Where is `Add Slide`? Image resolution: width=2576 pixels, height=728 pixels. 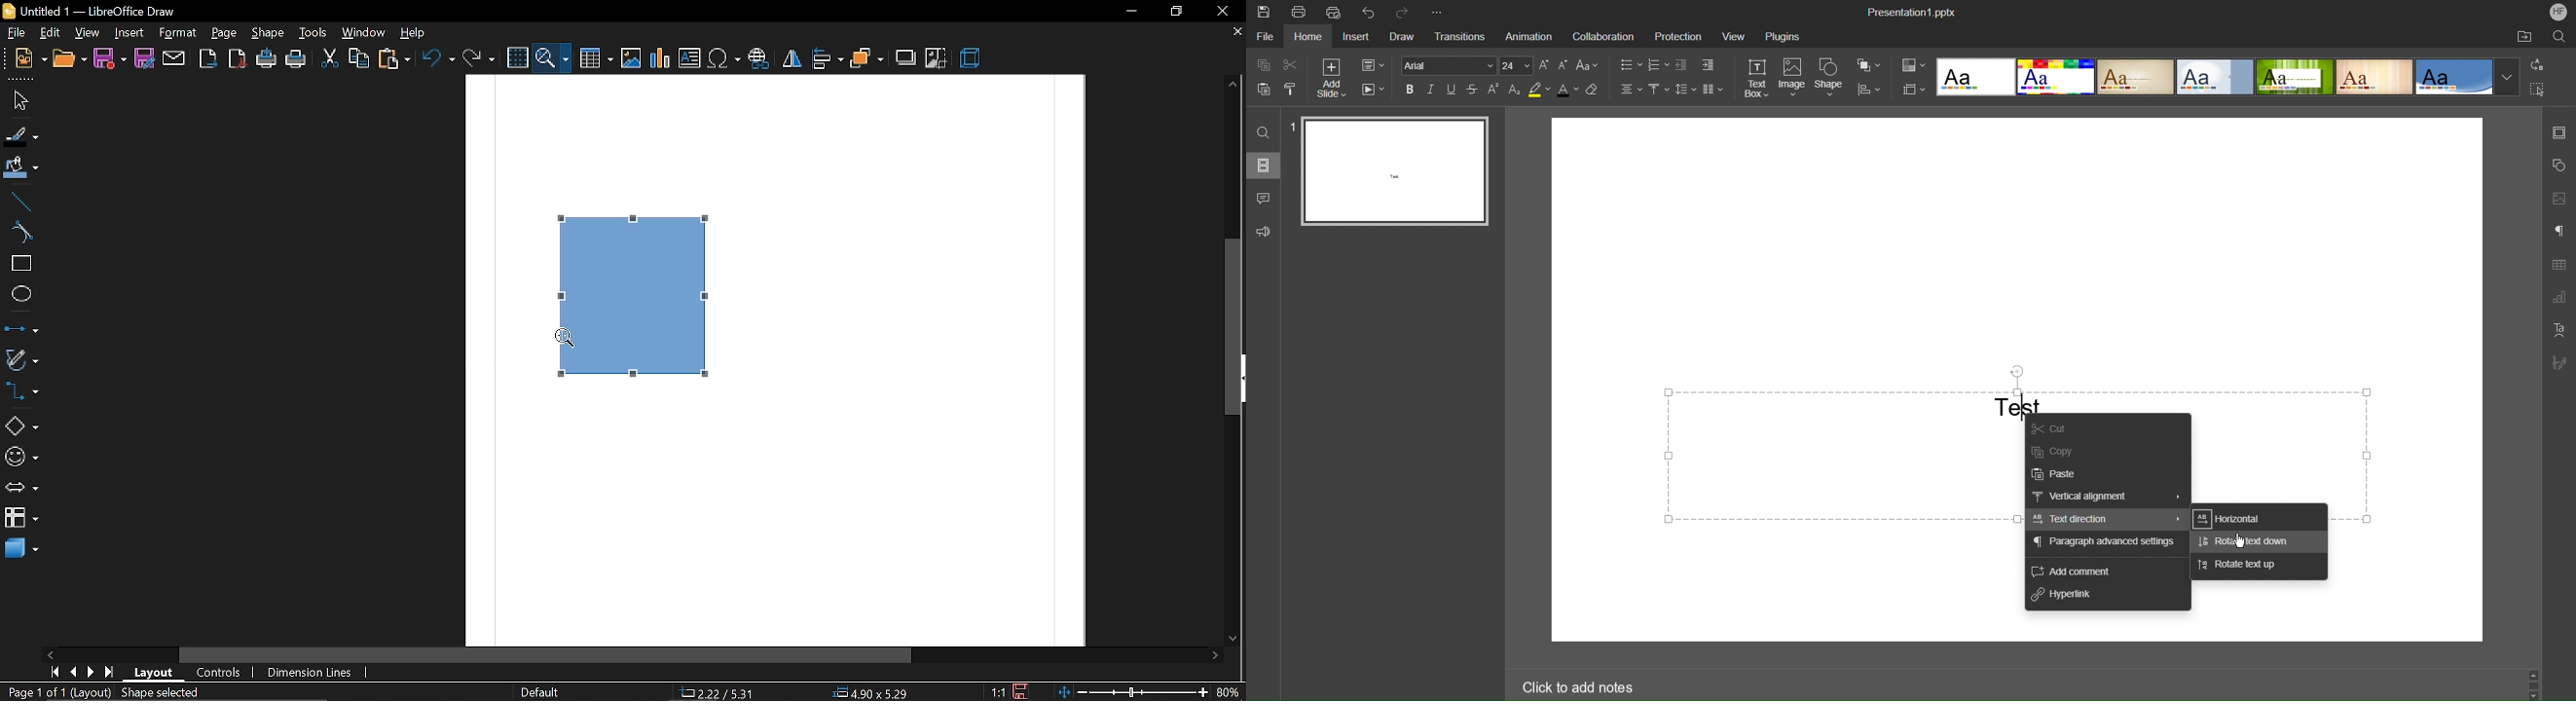 Add Slide is located at coordinates (1330, 78).